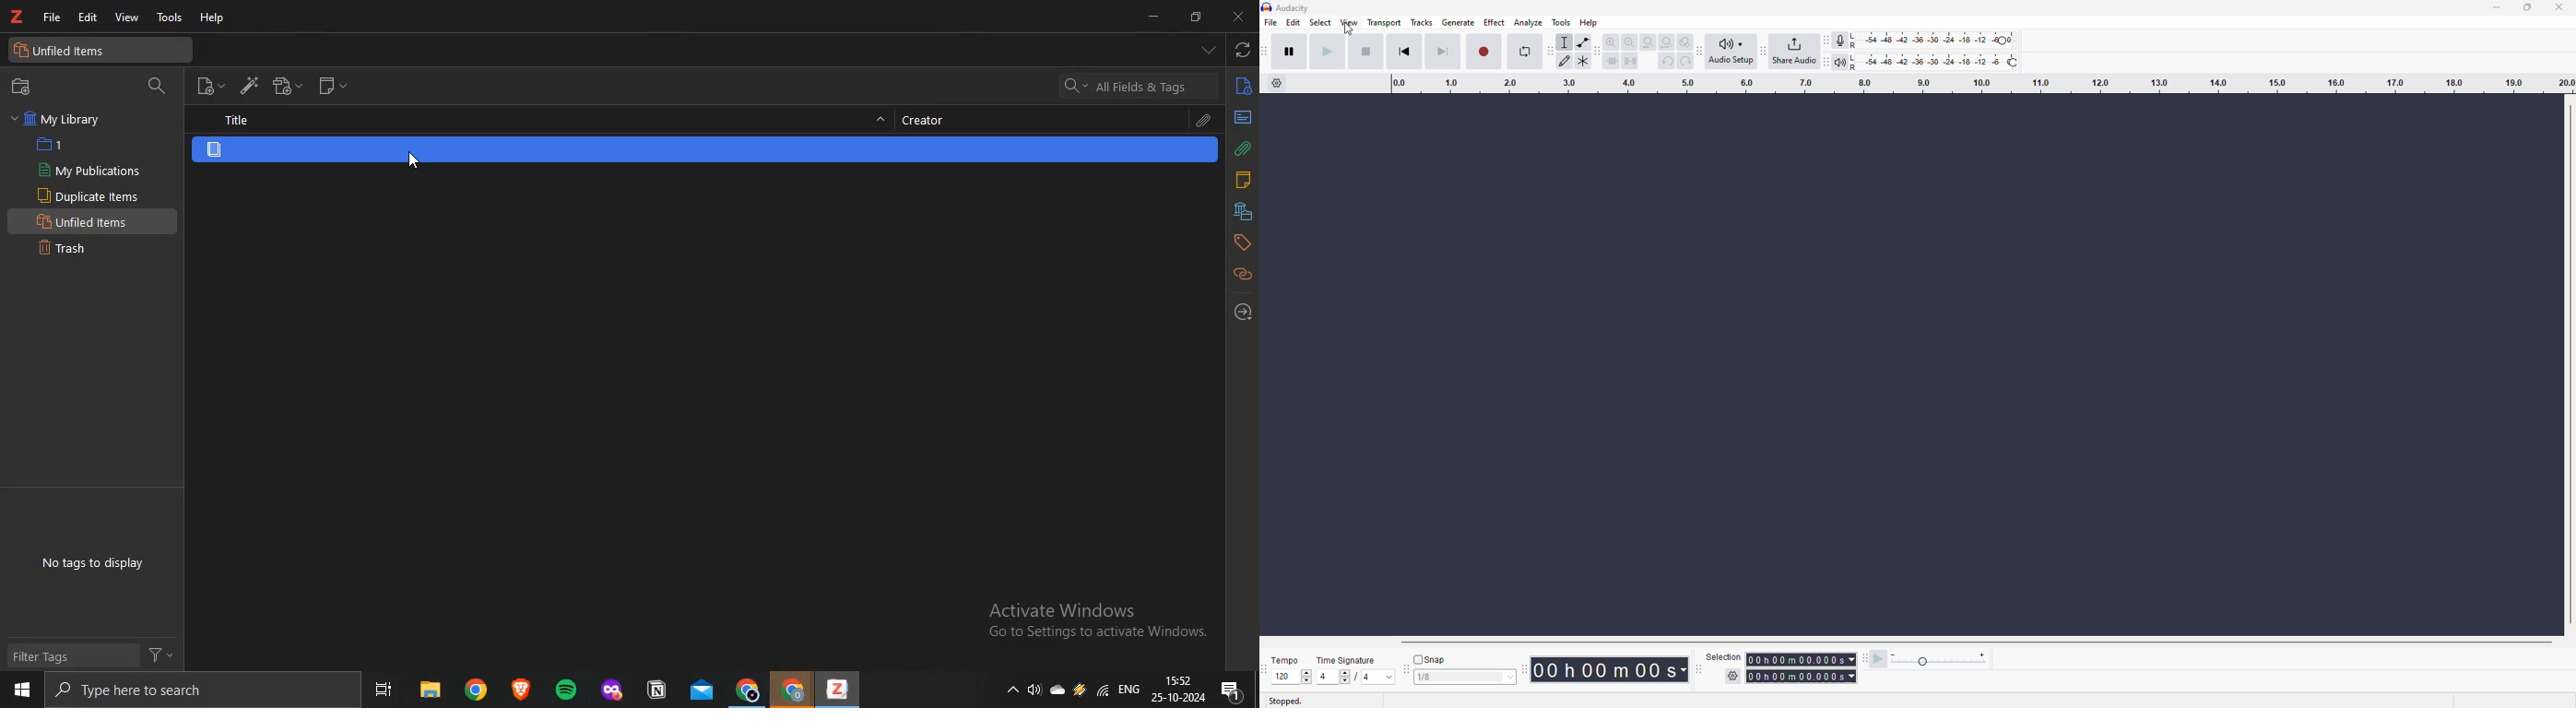 The height and width of the screenshot is (728, 2576). I want to click on task view, so click(383, 690).